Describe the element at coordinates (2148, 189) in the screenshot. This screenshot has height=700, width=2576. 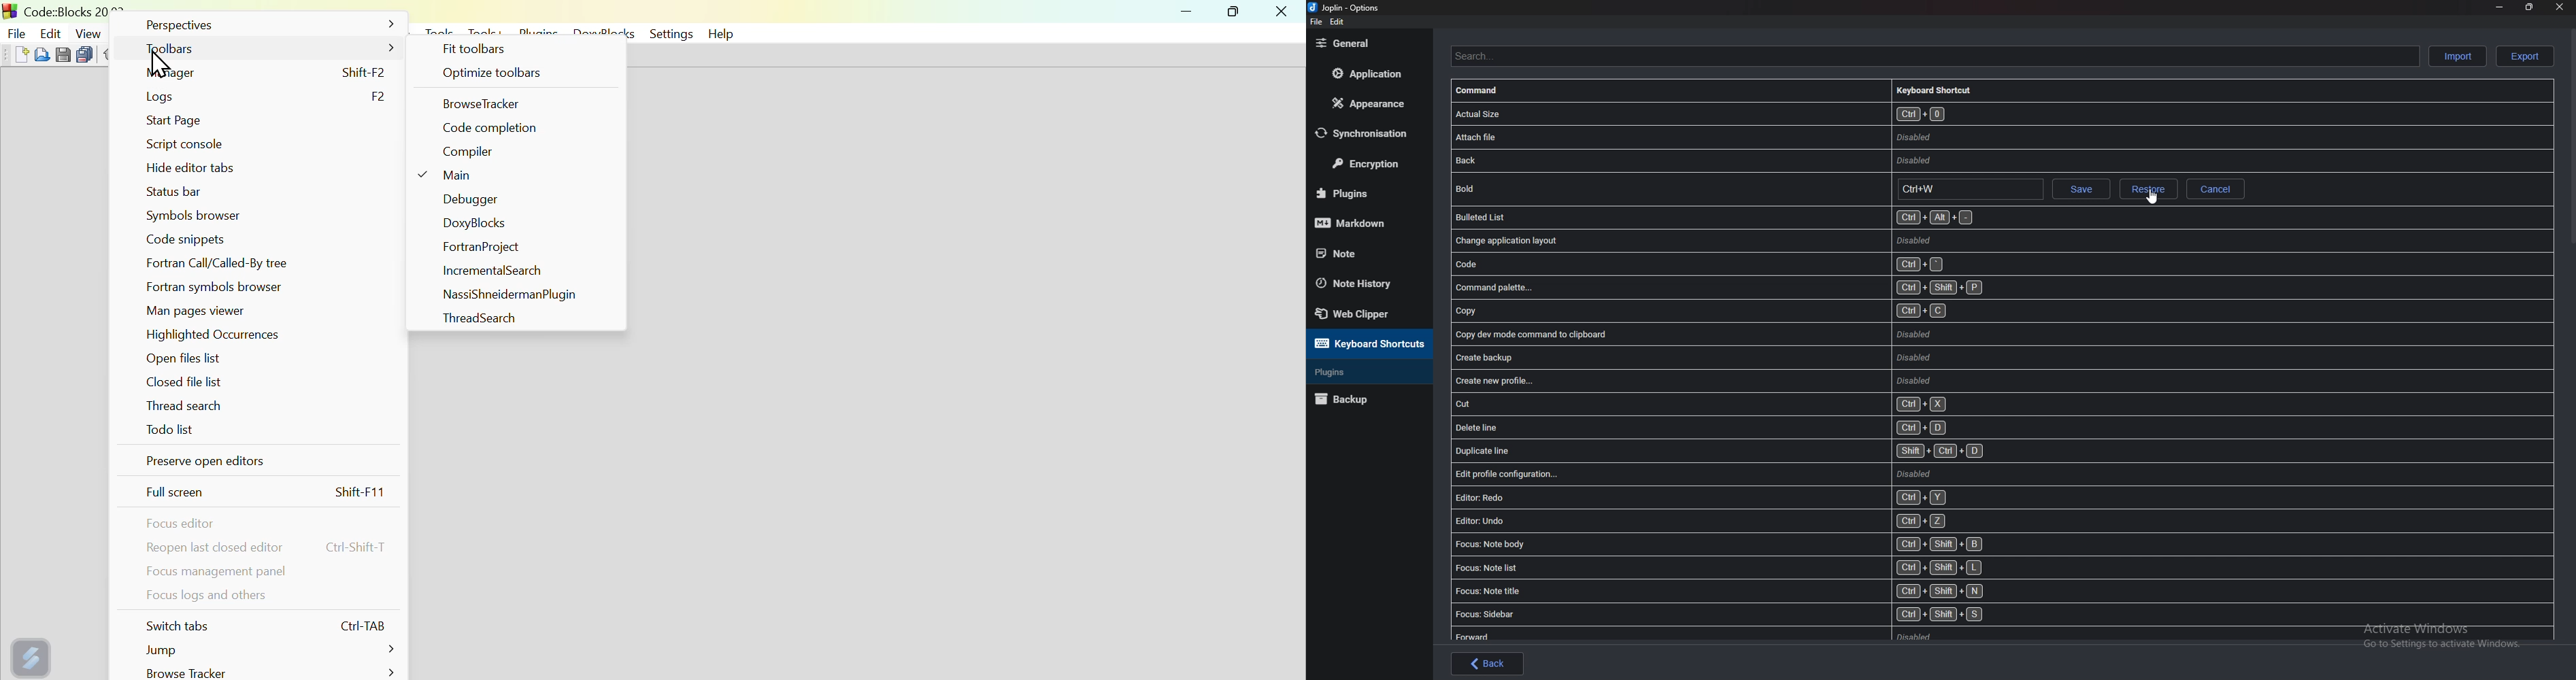
I see `Restore` at that location.